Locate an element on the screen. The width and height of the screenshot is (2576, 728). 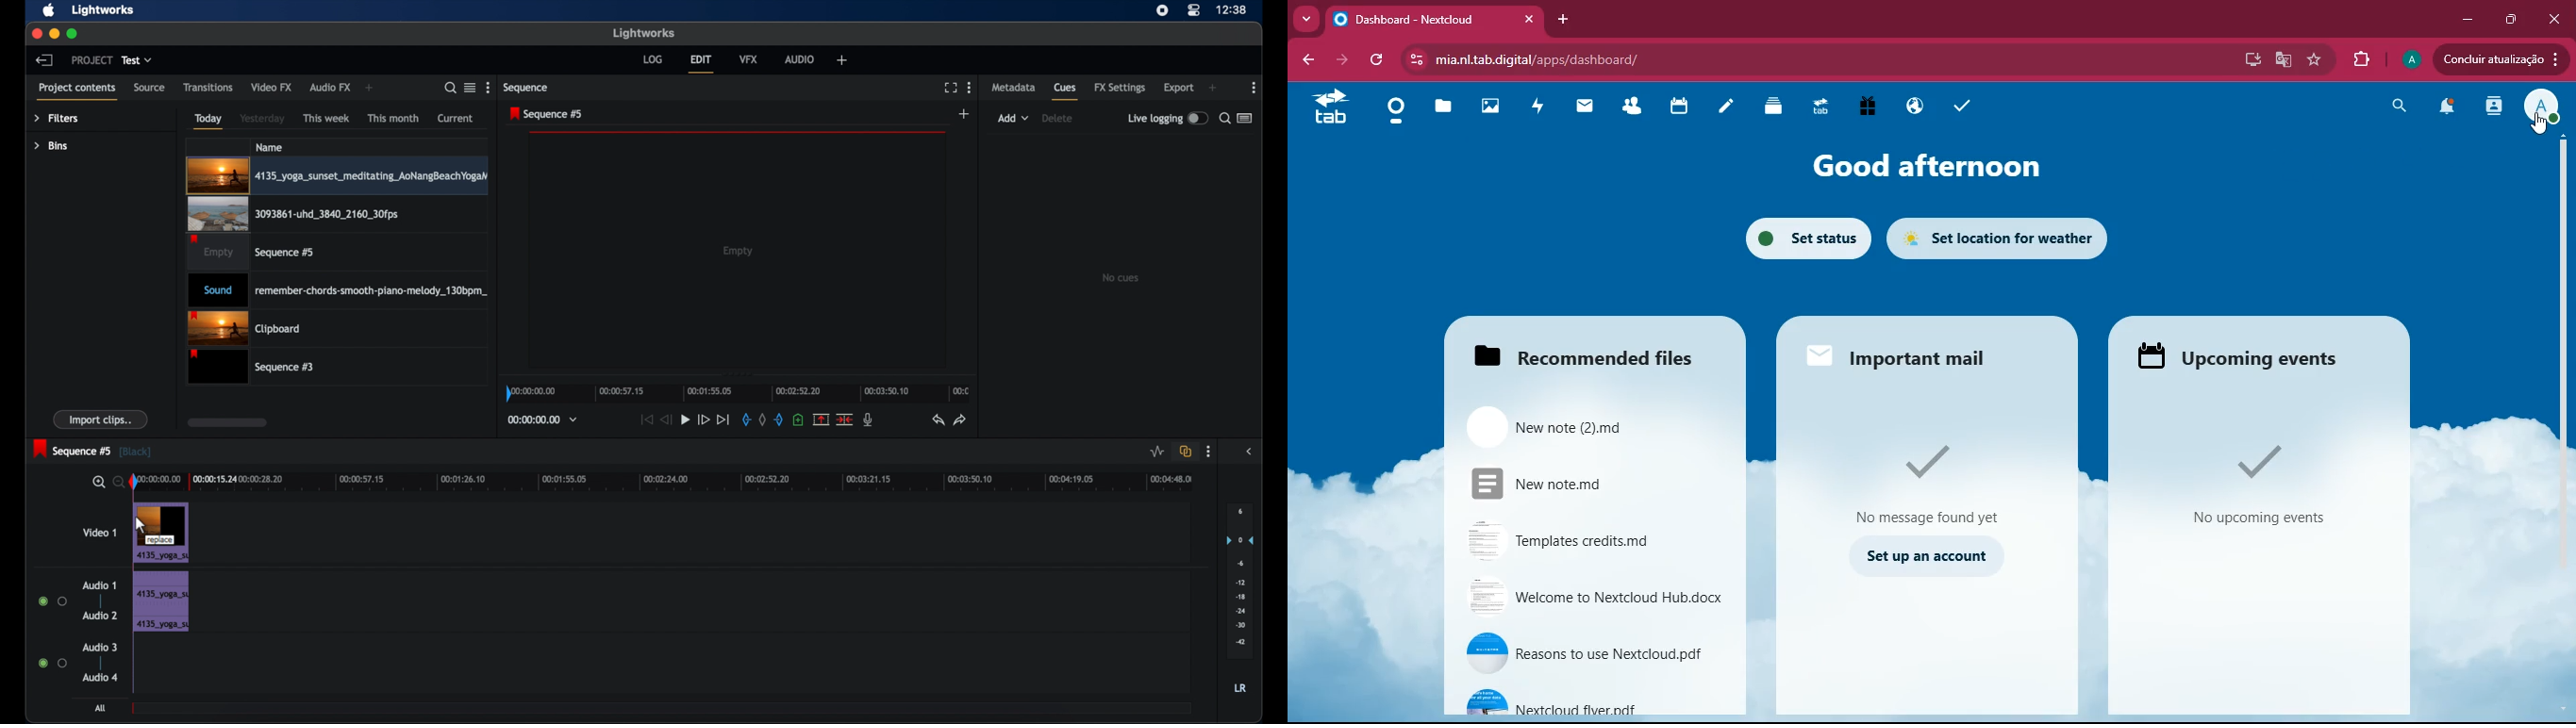
gift is located at coordinates (1862, 108).